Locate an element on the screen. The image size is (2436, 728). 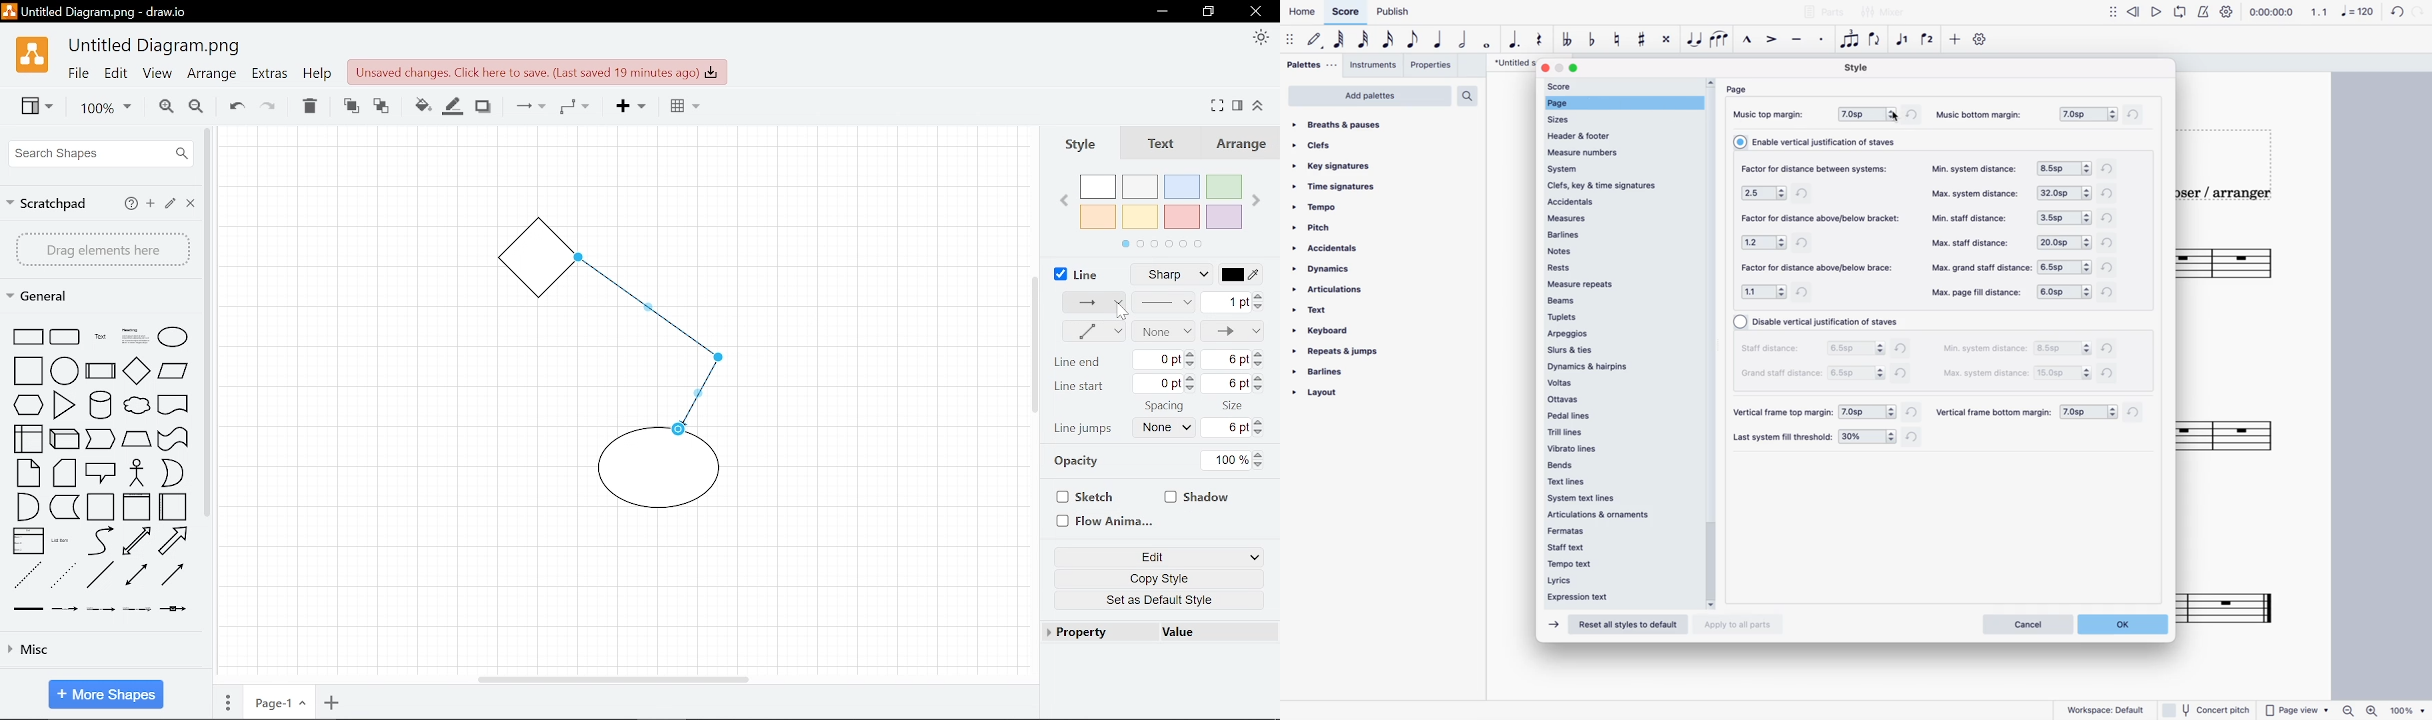
cursor is located at coordinates (1121, 313).